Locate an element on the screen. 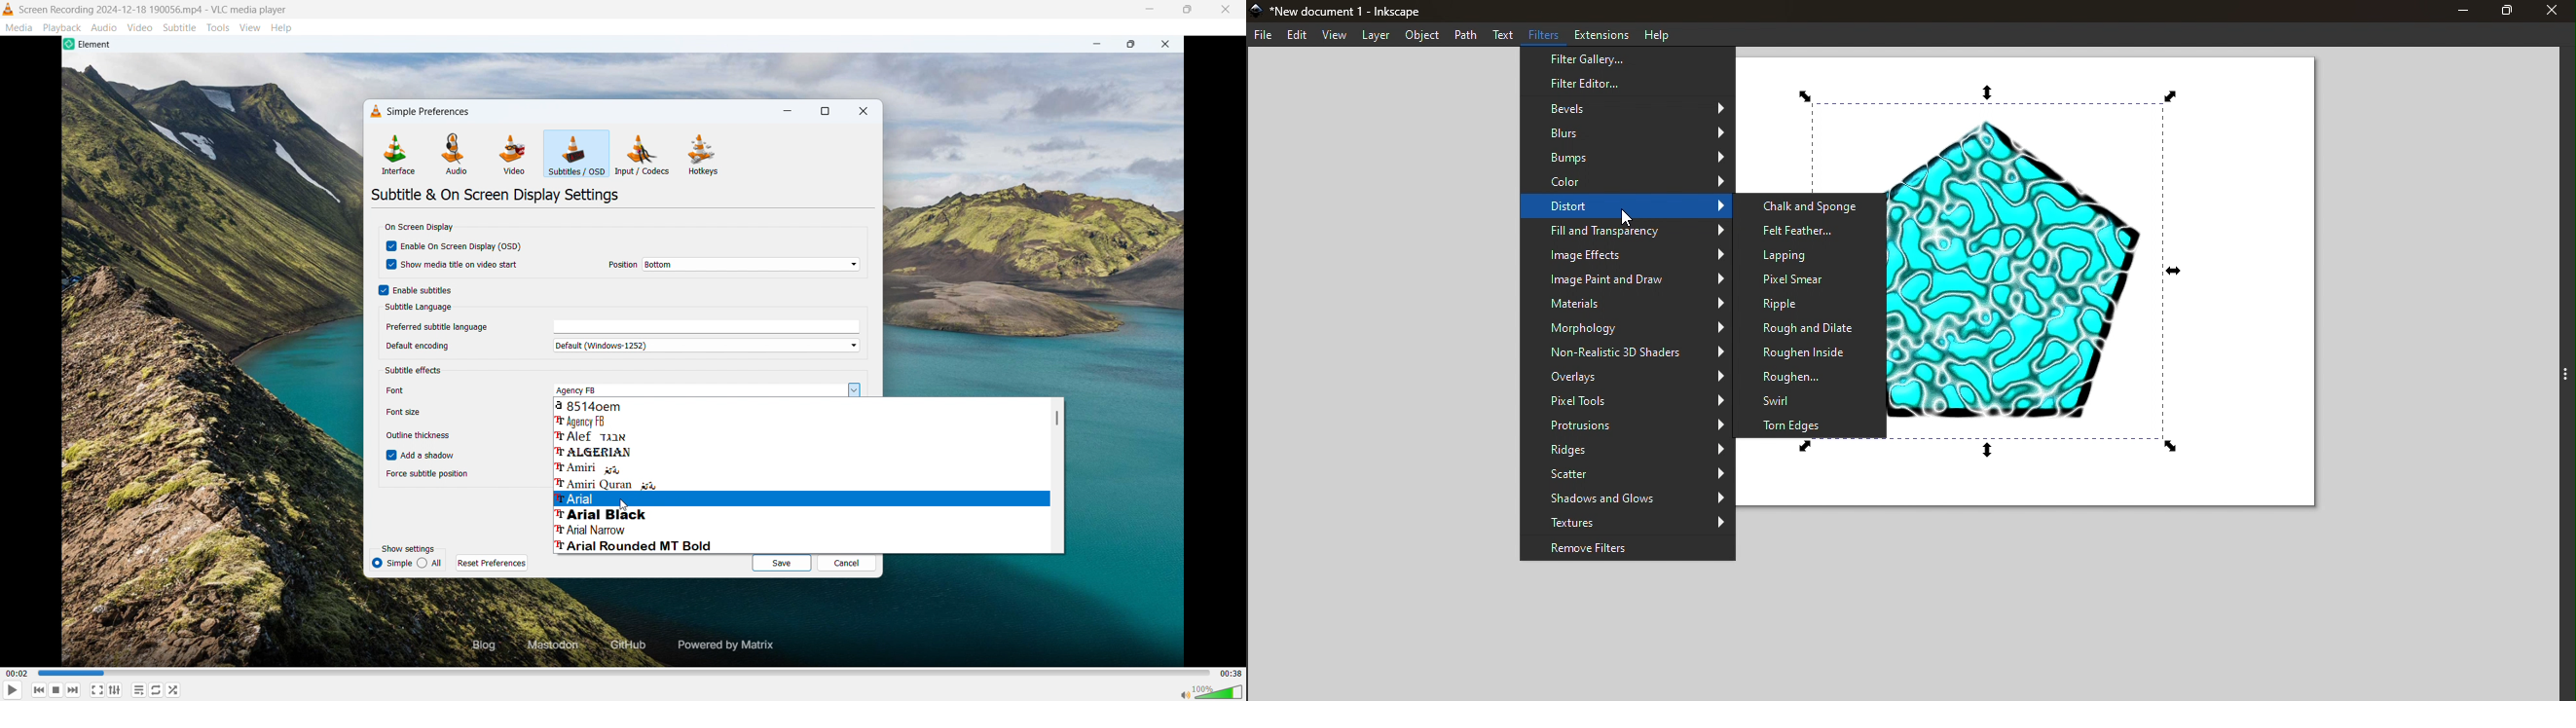 This screenshot has height=728, width=2576. Filters is located at coordinates (1546, 35).